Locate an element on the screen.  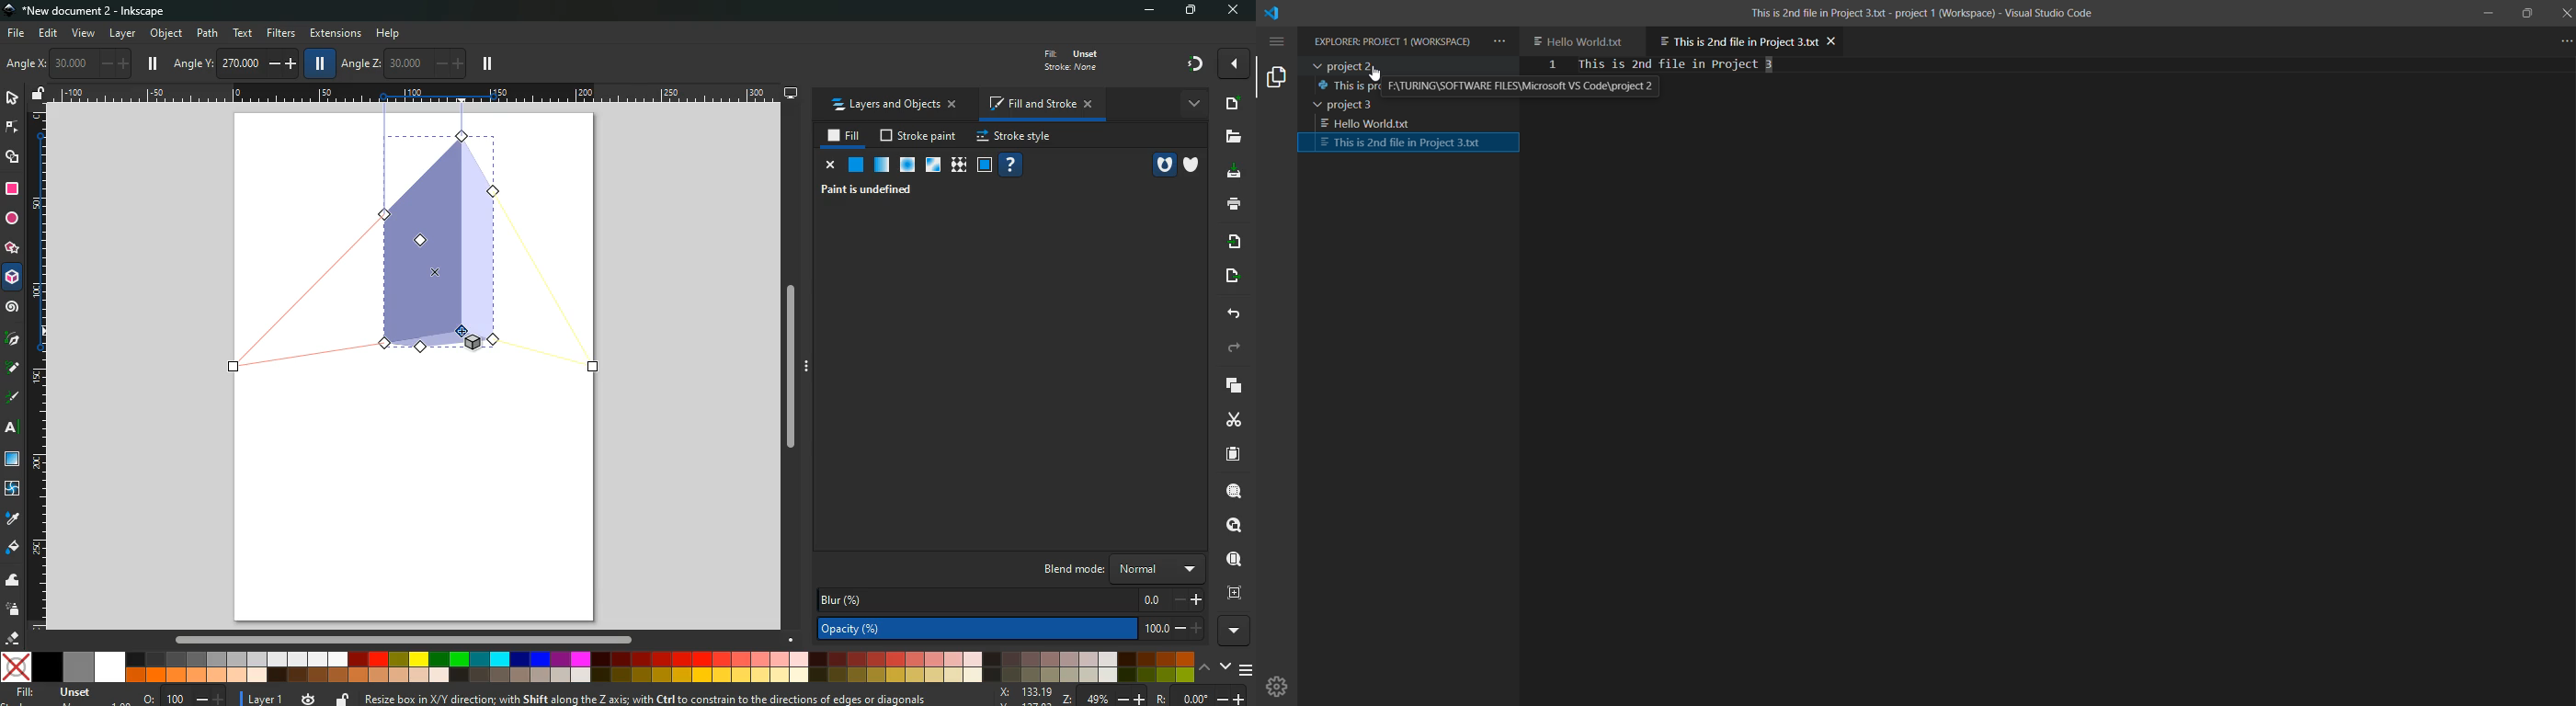
download is located at coordinates (1230, 172).